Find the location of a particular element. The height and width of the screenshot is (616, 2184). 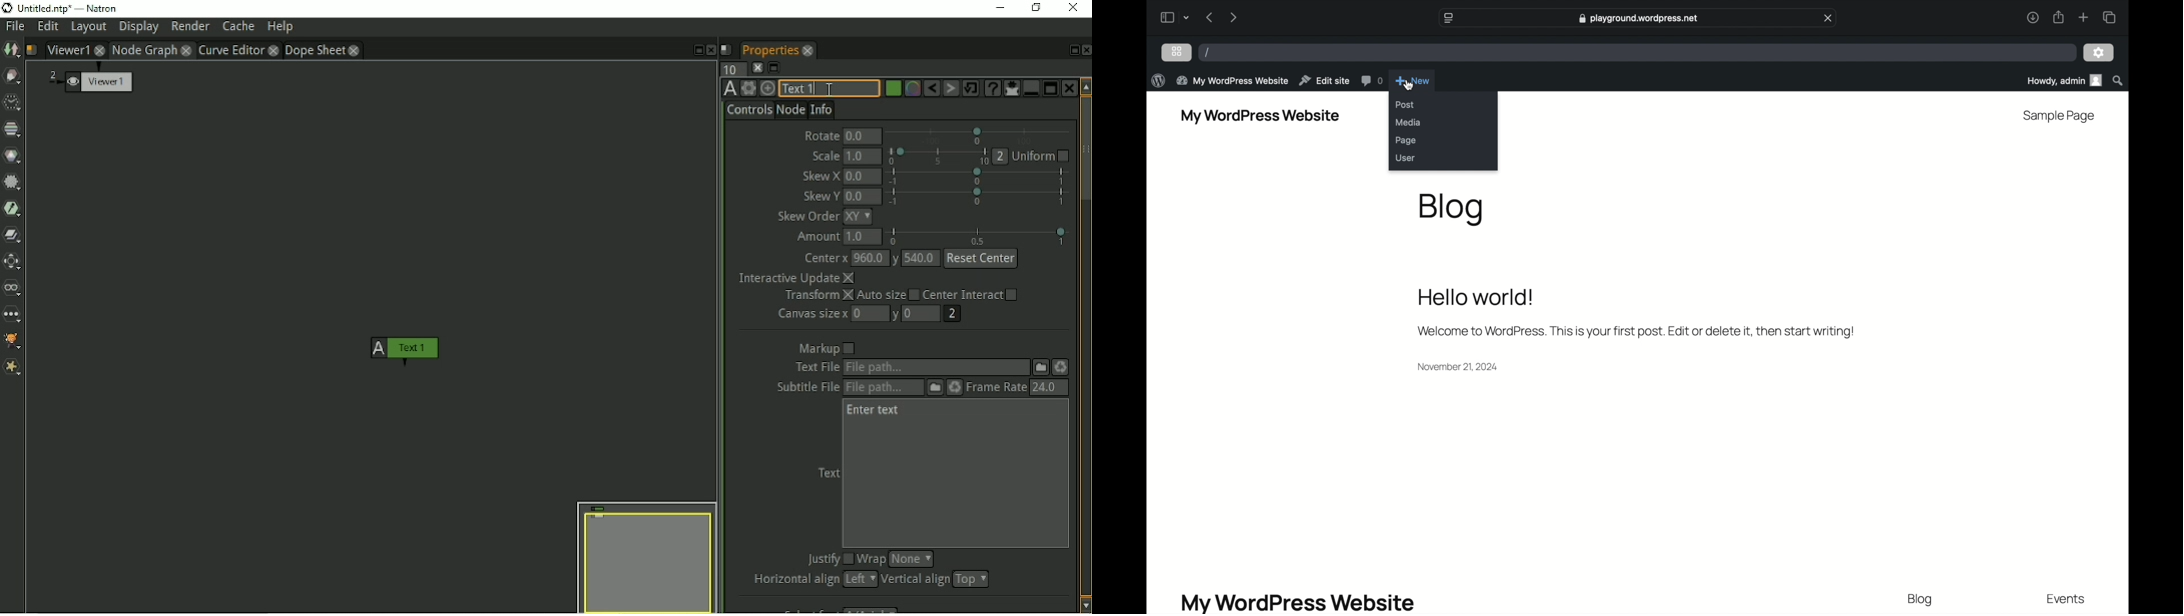

settings is located at coordinates (2099, 52).